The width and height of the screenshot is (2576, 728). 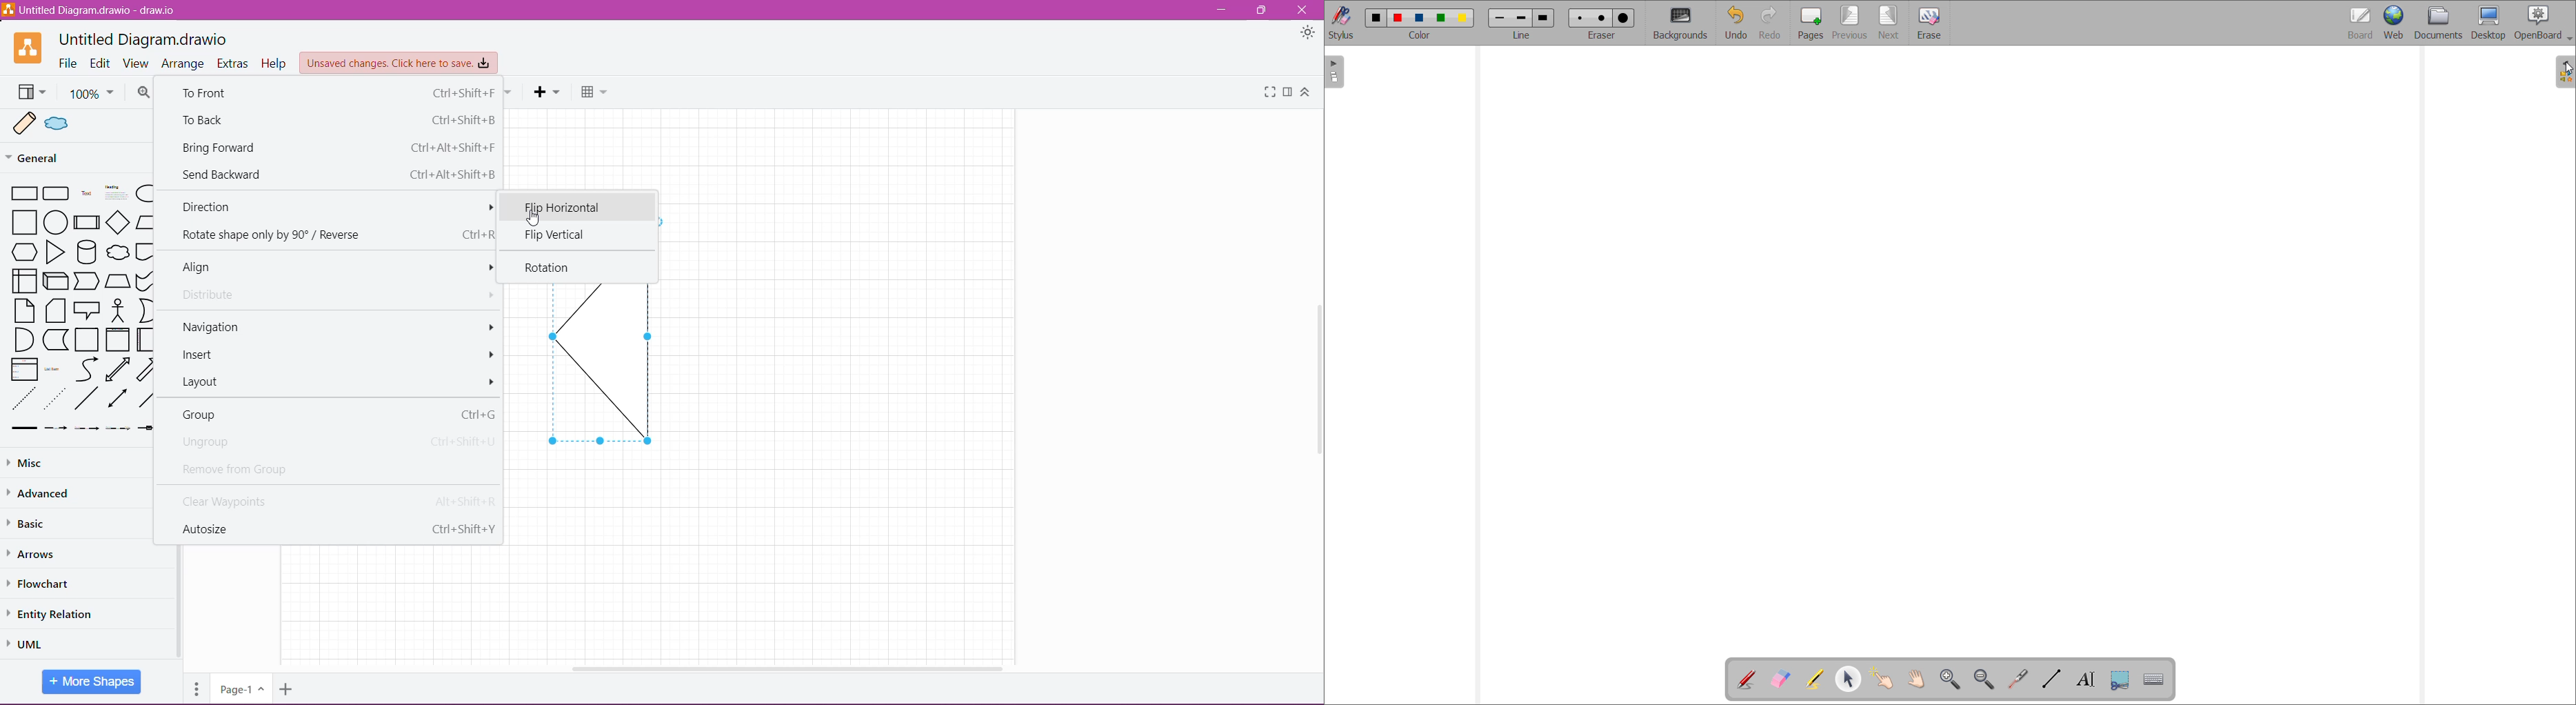 What do you see at coordinates (101, 63) in the screenshot?
I see `Edit` at bounding box center [101, 63].